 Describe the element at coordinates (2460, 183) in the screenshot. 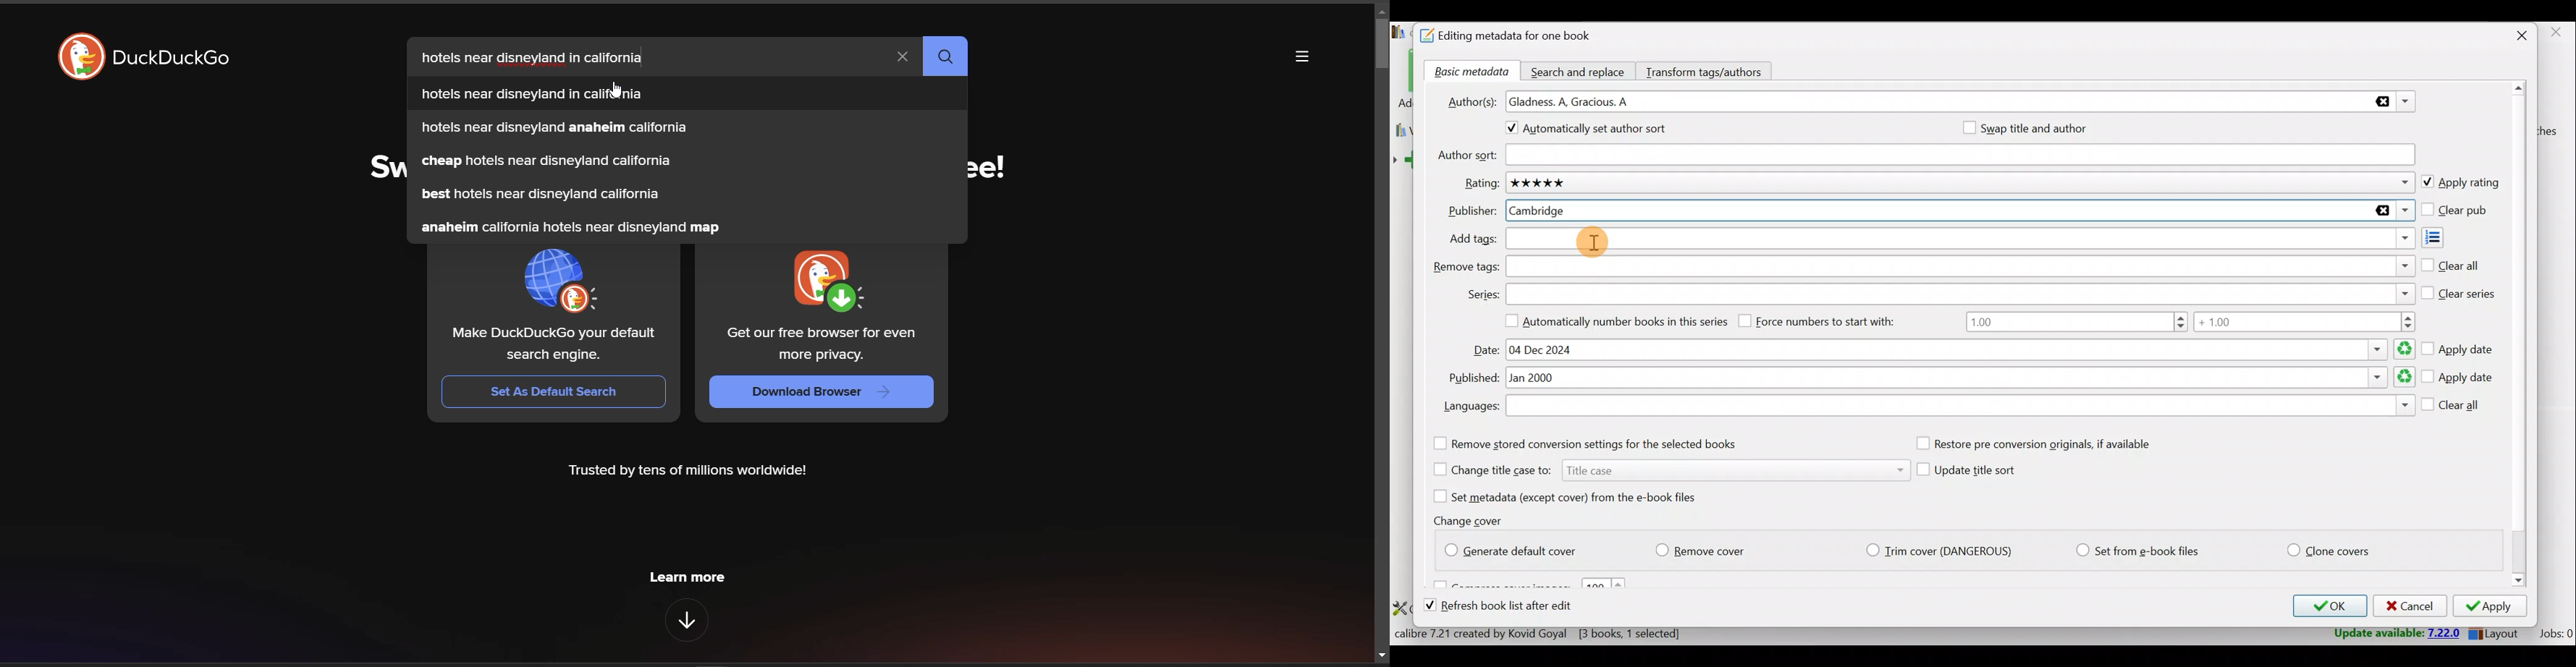

I see `Apply rating` at that location.